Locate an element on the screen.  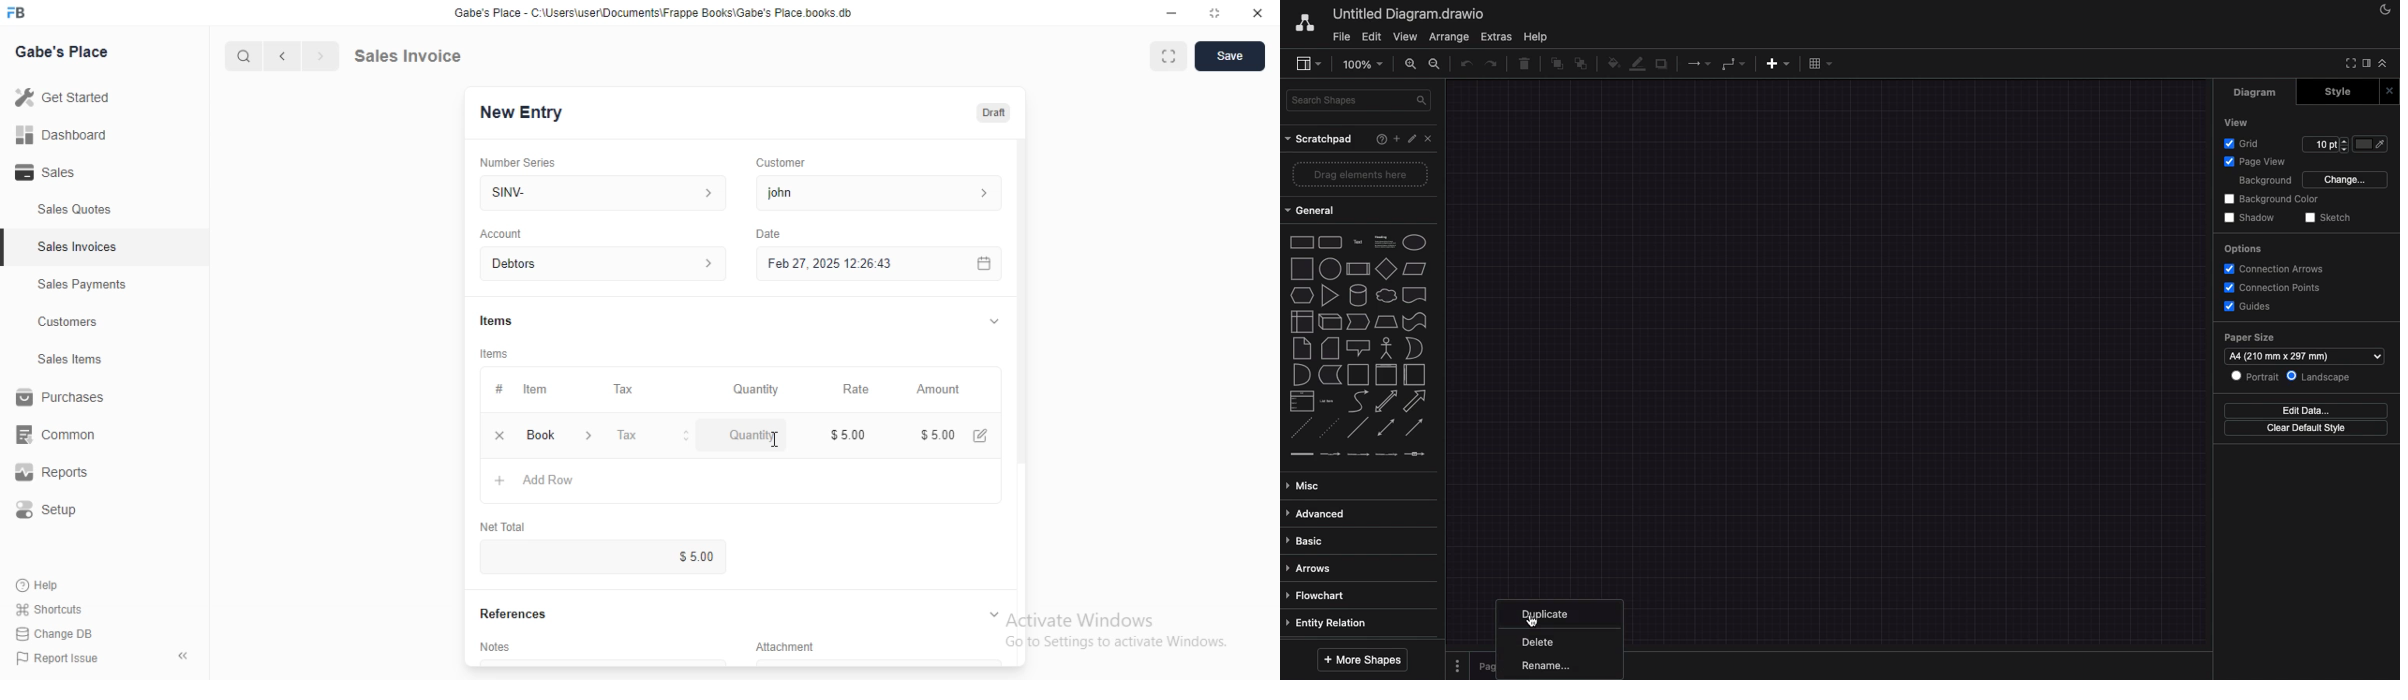
paper size is located at coordinates (2251, 338).